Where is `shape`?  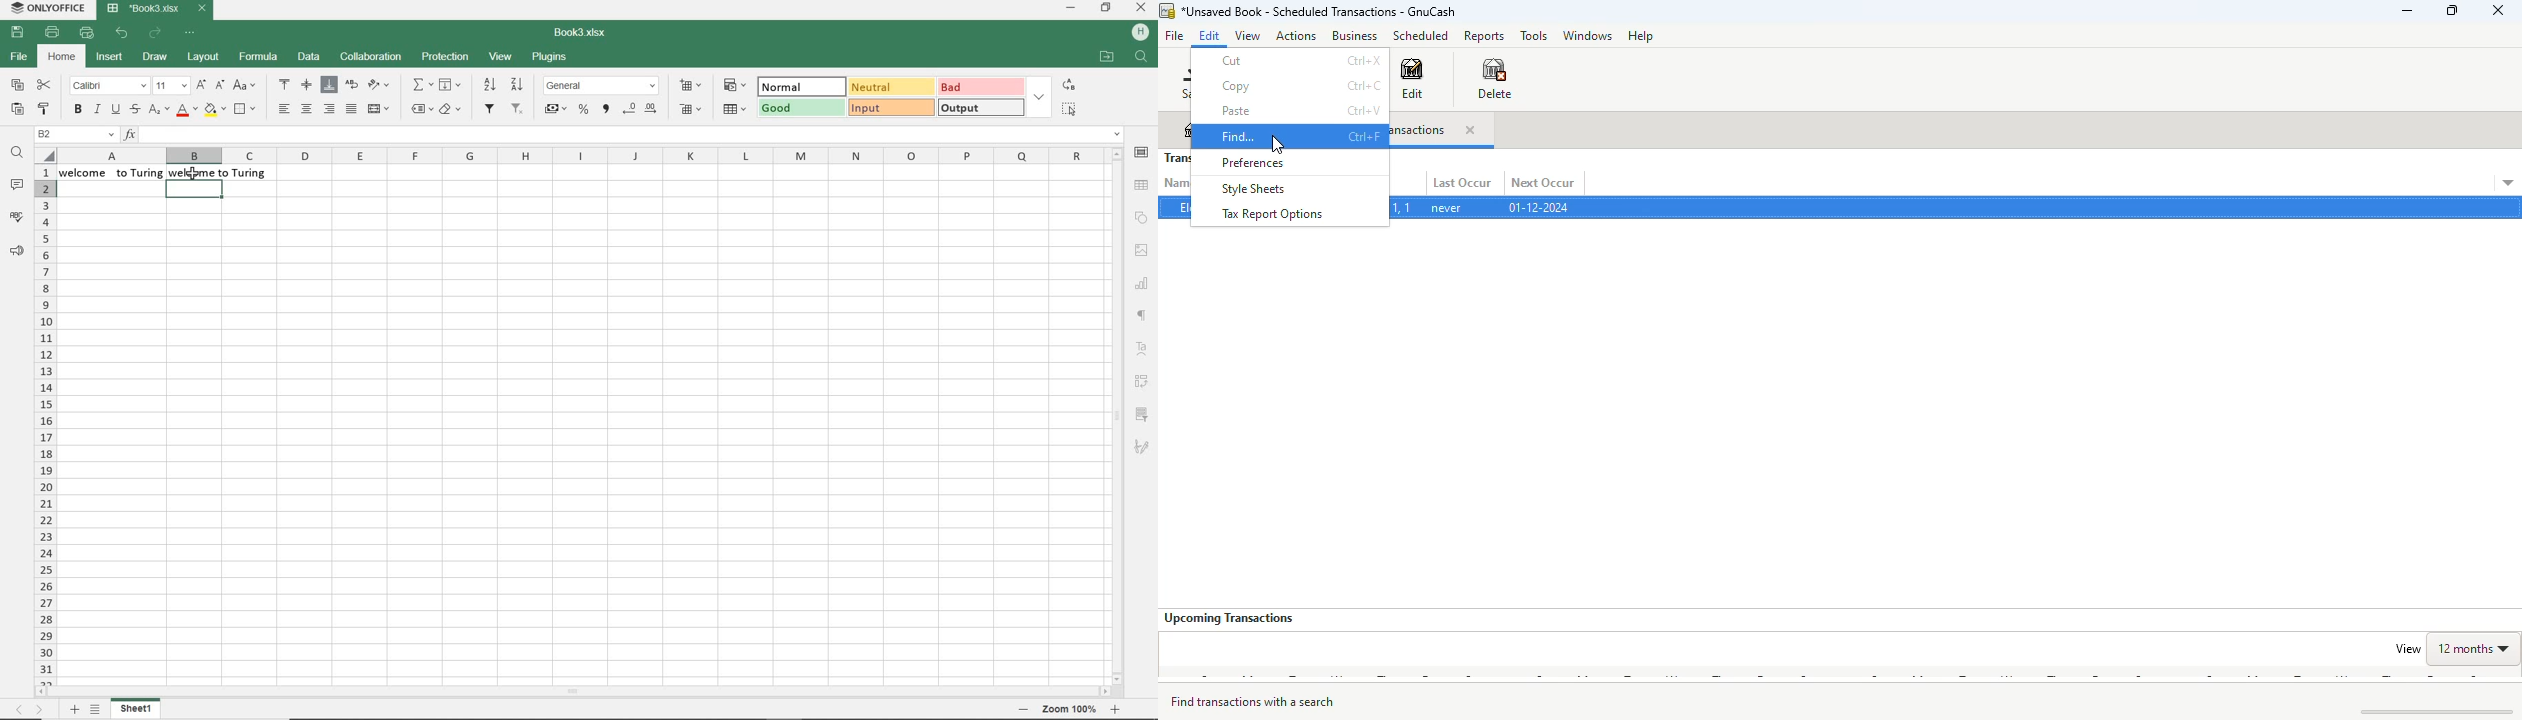
shape is located at coordinates (1141, 218).